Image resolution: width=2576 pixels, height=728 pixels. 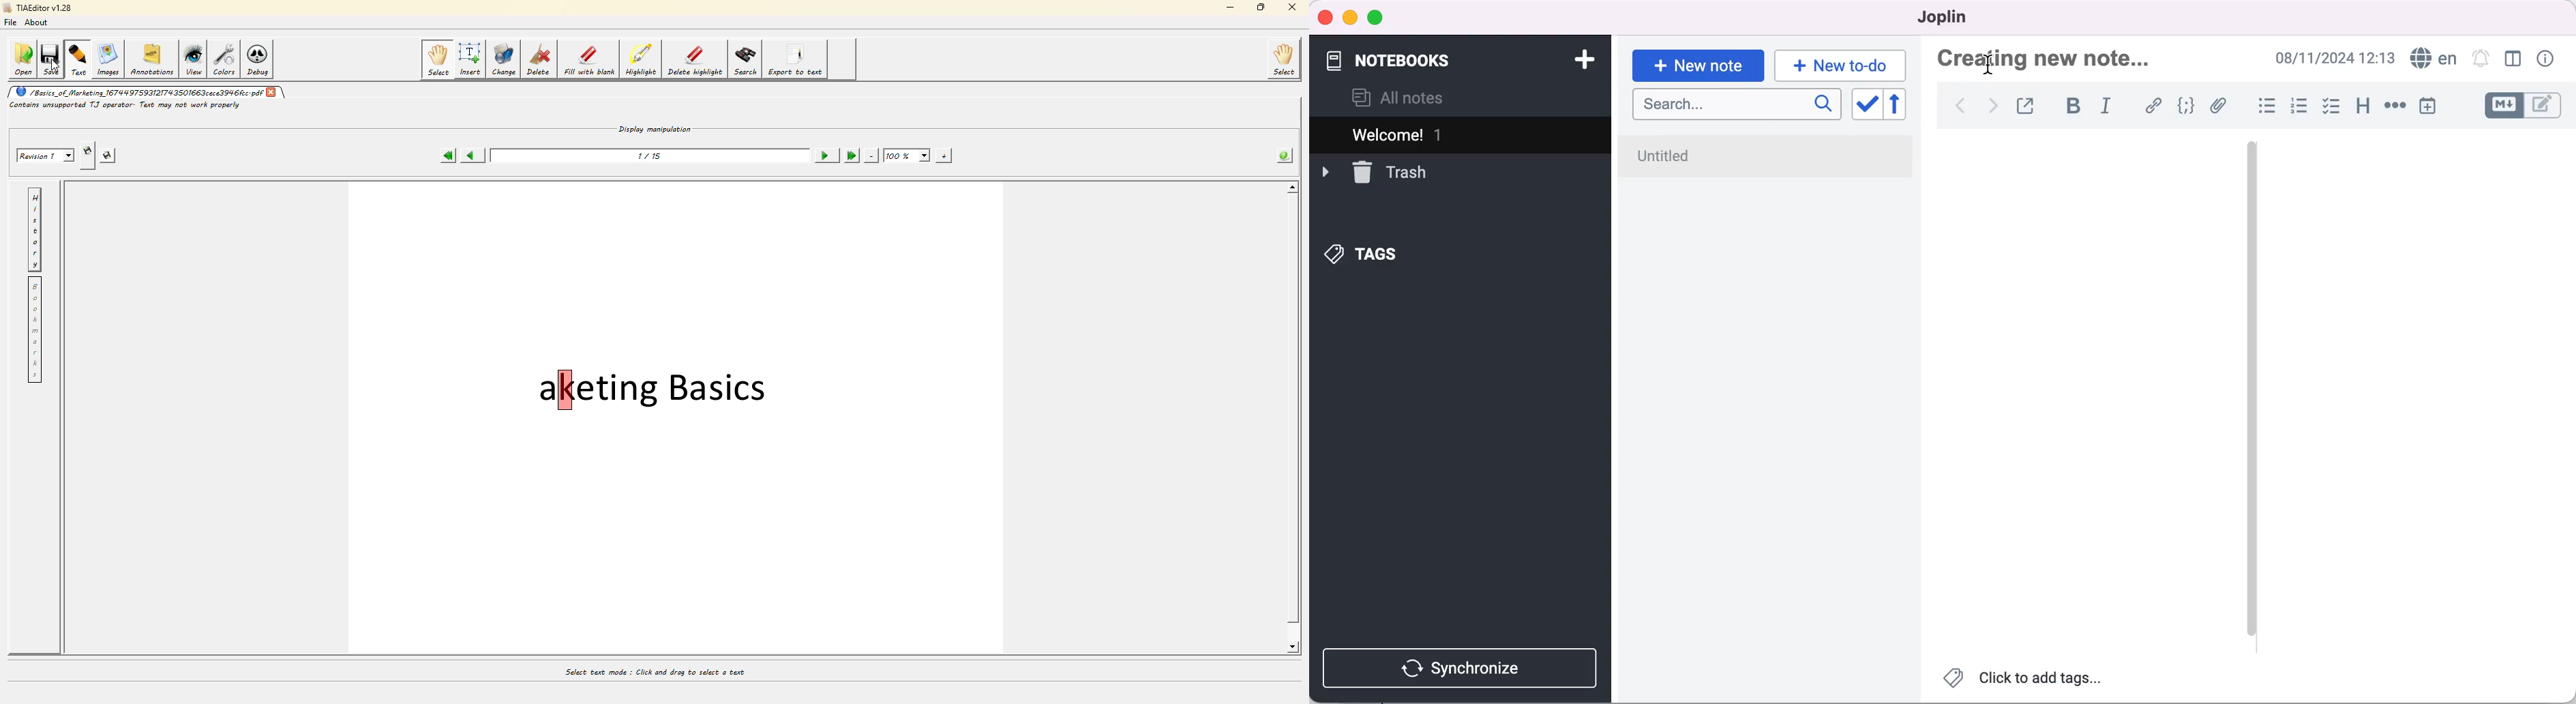 I want to click on note properties, so click(x=2547, y=59).